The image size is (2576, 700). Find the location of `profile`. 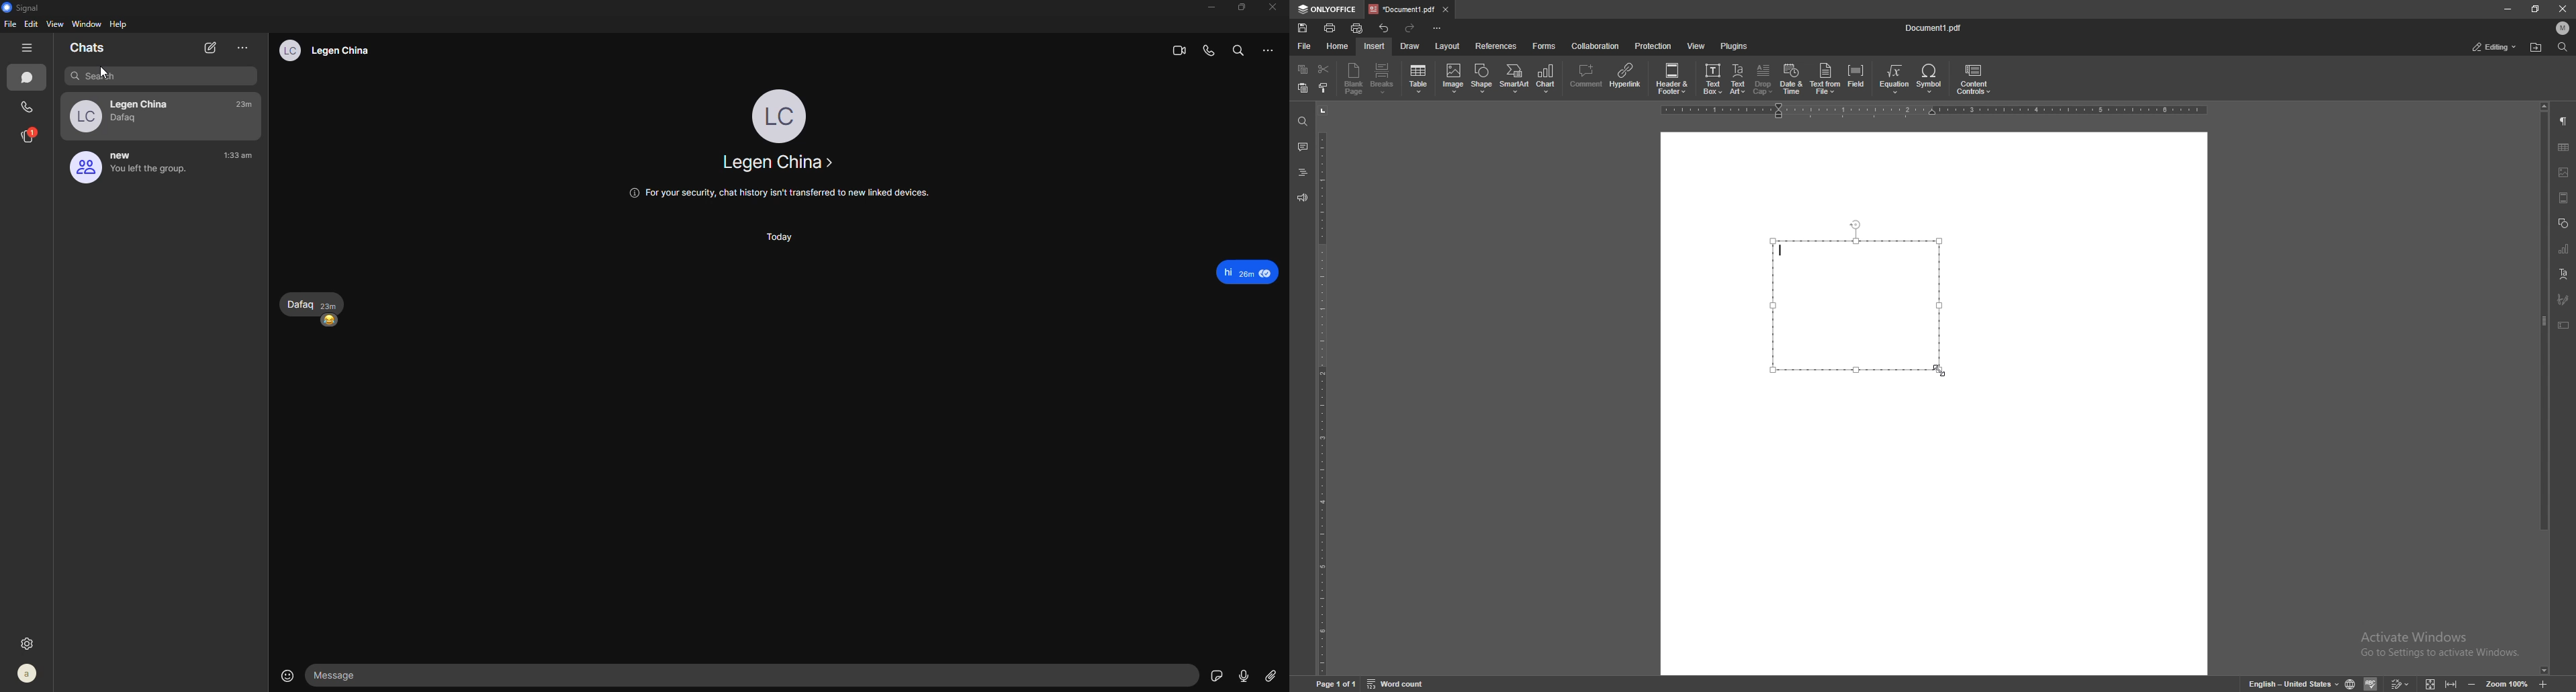

profile is located at coordinates (29, 675).